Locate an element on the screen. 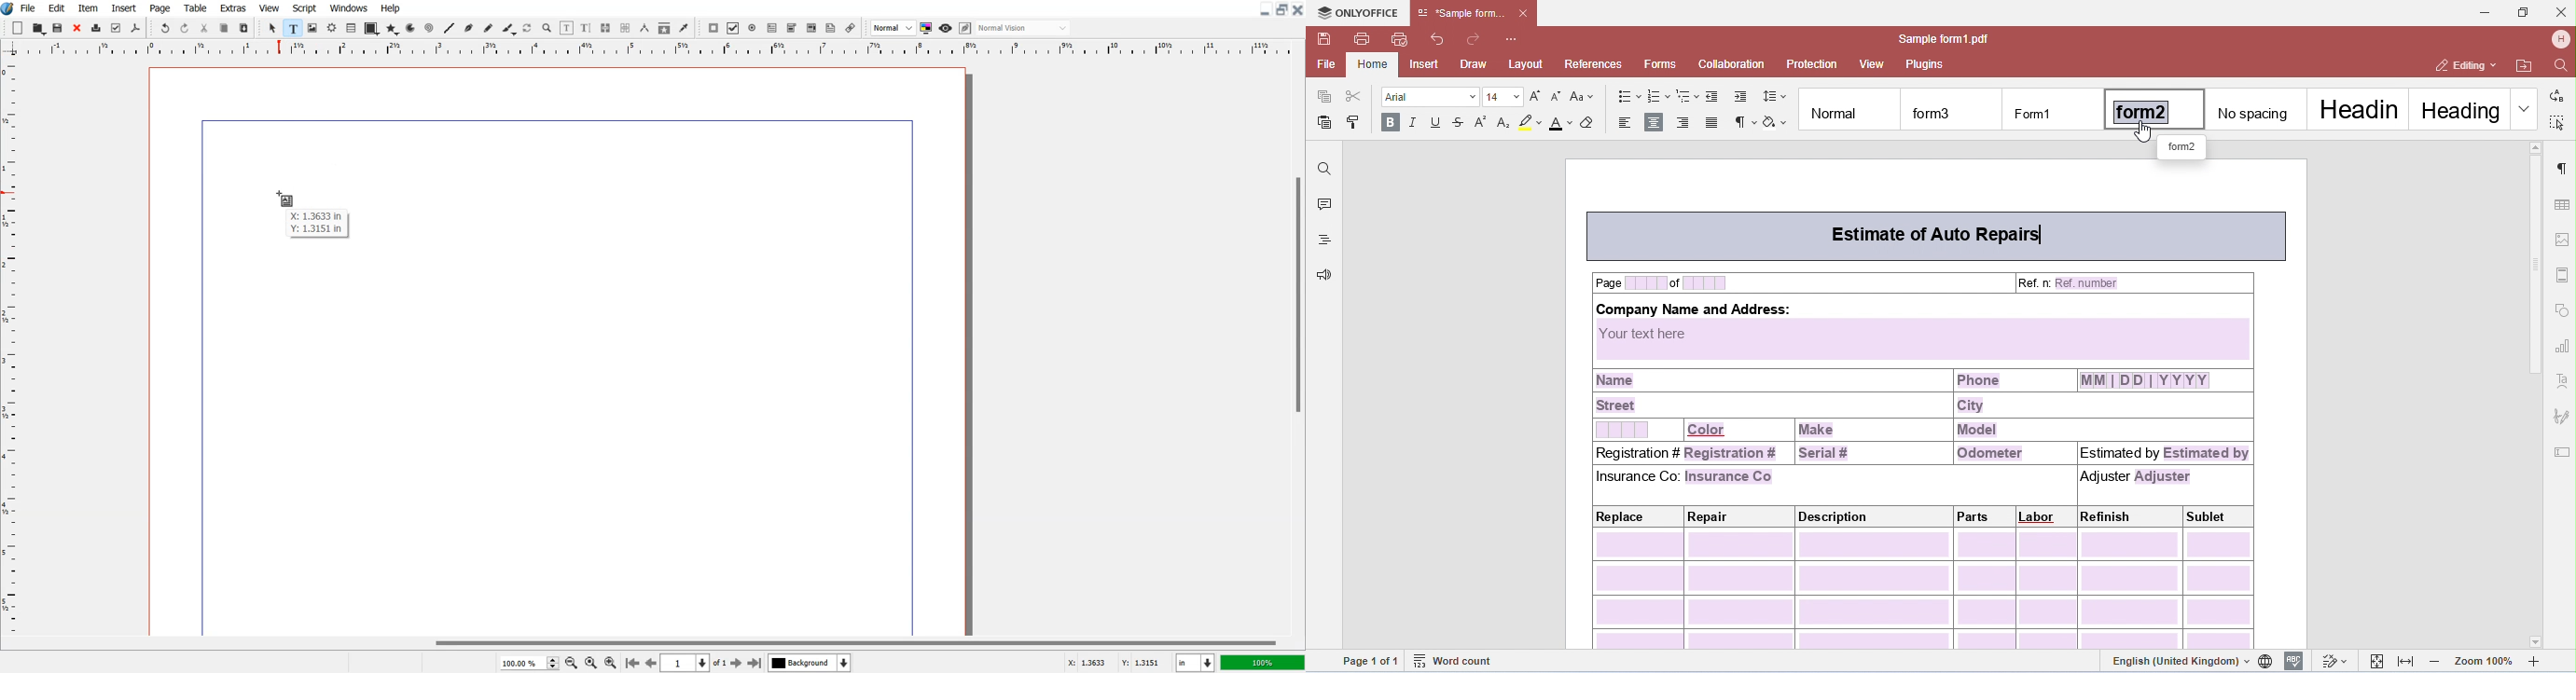  PDF Text field is located at coordinates (792, 29).